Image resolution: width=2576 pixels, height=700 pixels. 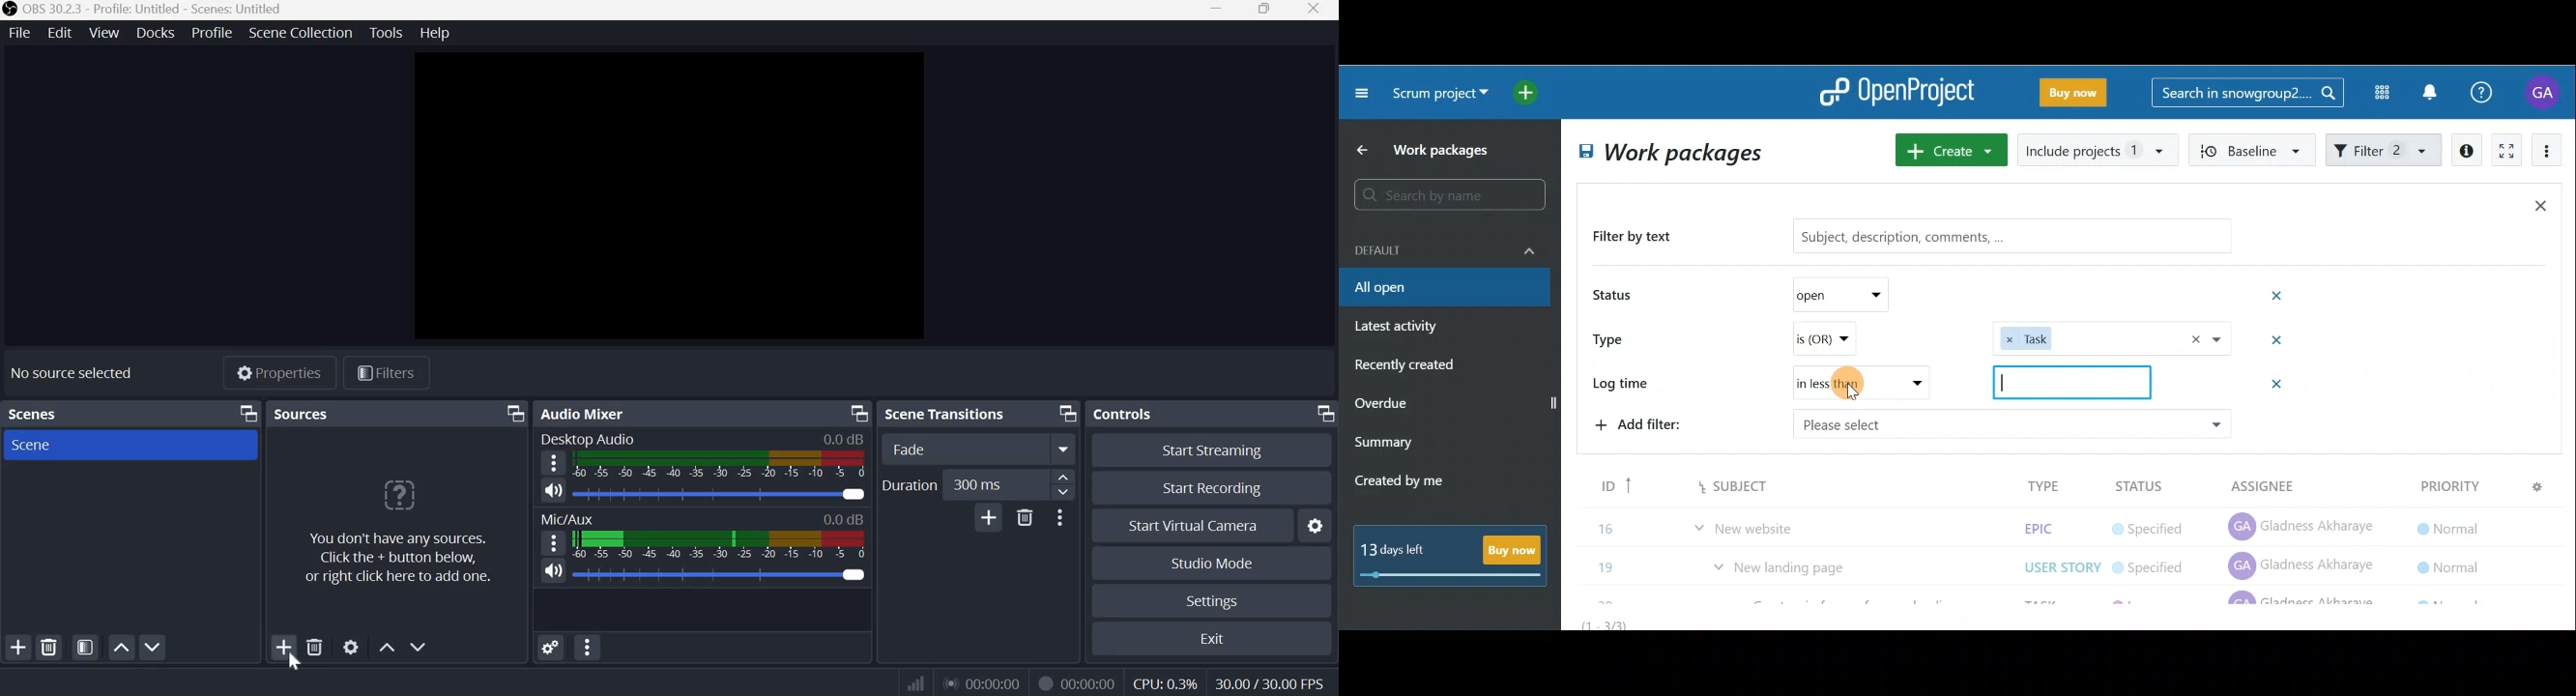 I want to click on Recording Timer, so click(x=1090, y=683).